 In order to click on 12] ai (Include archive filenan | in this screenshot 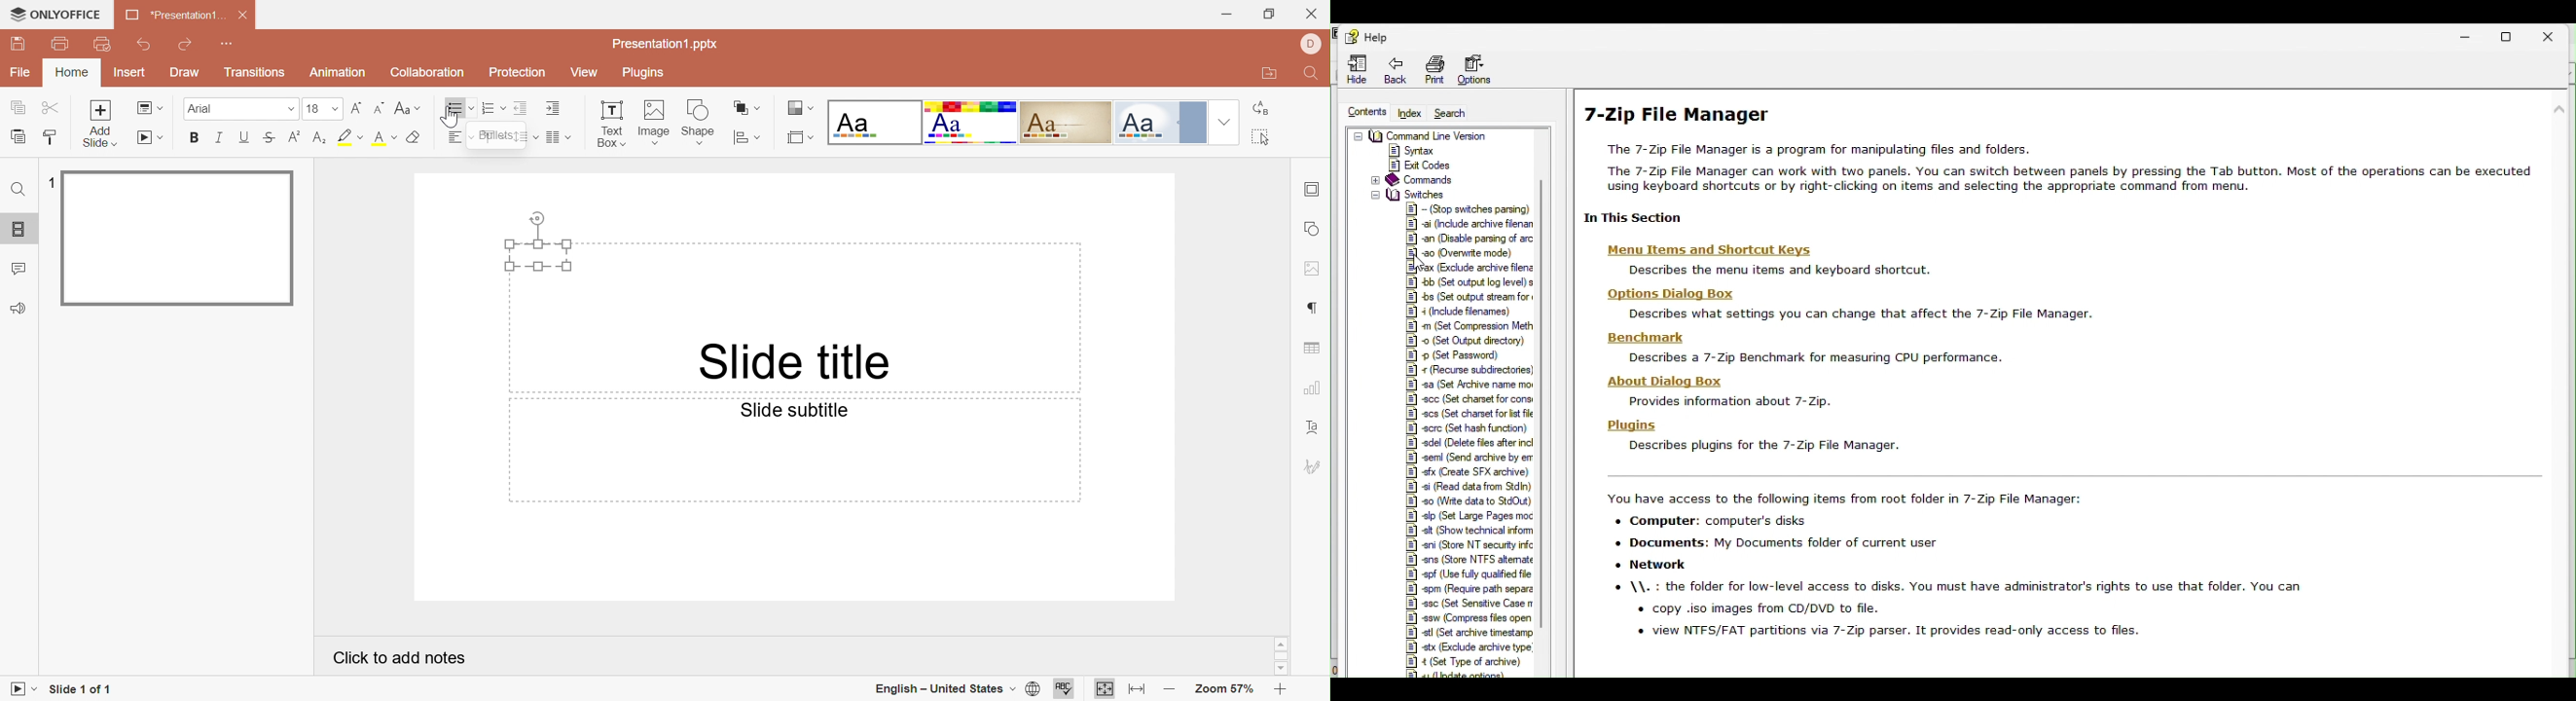, I will do `click(1474, 222)`.